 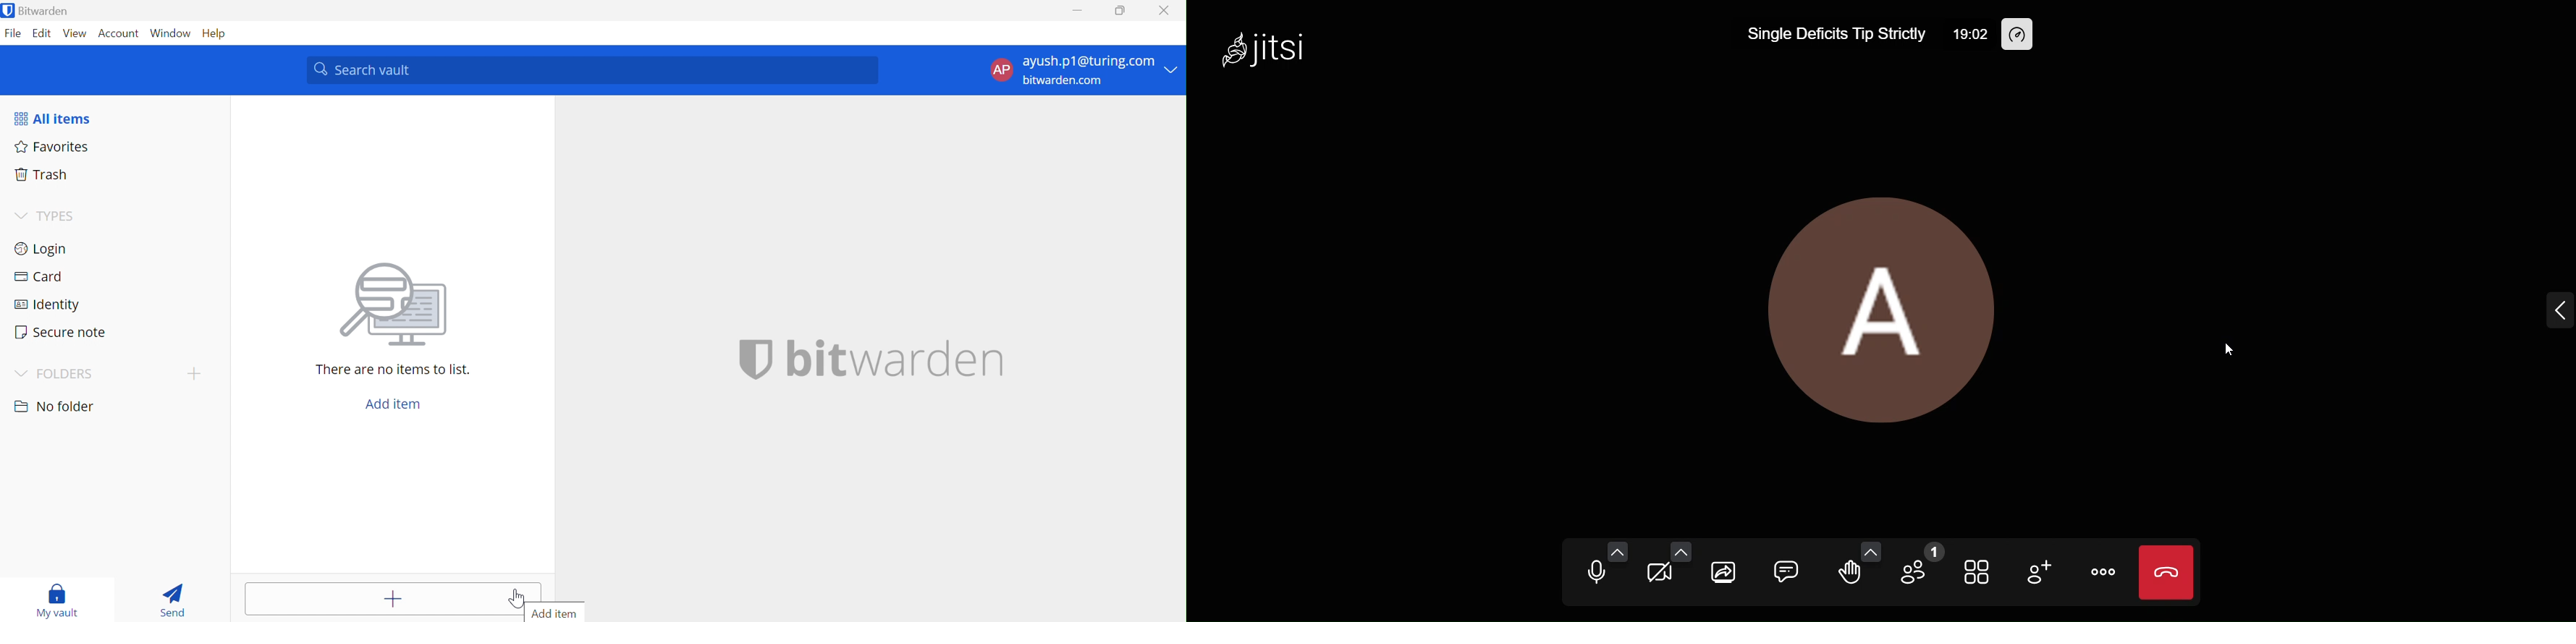 What do you see at coordinates (371, 599) in the screenshot?
I see `Add item` at bounding box center [371, 599].